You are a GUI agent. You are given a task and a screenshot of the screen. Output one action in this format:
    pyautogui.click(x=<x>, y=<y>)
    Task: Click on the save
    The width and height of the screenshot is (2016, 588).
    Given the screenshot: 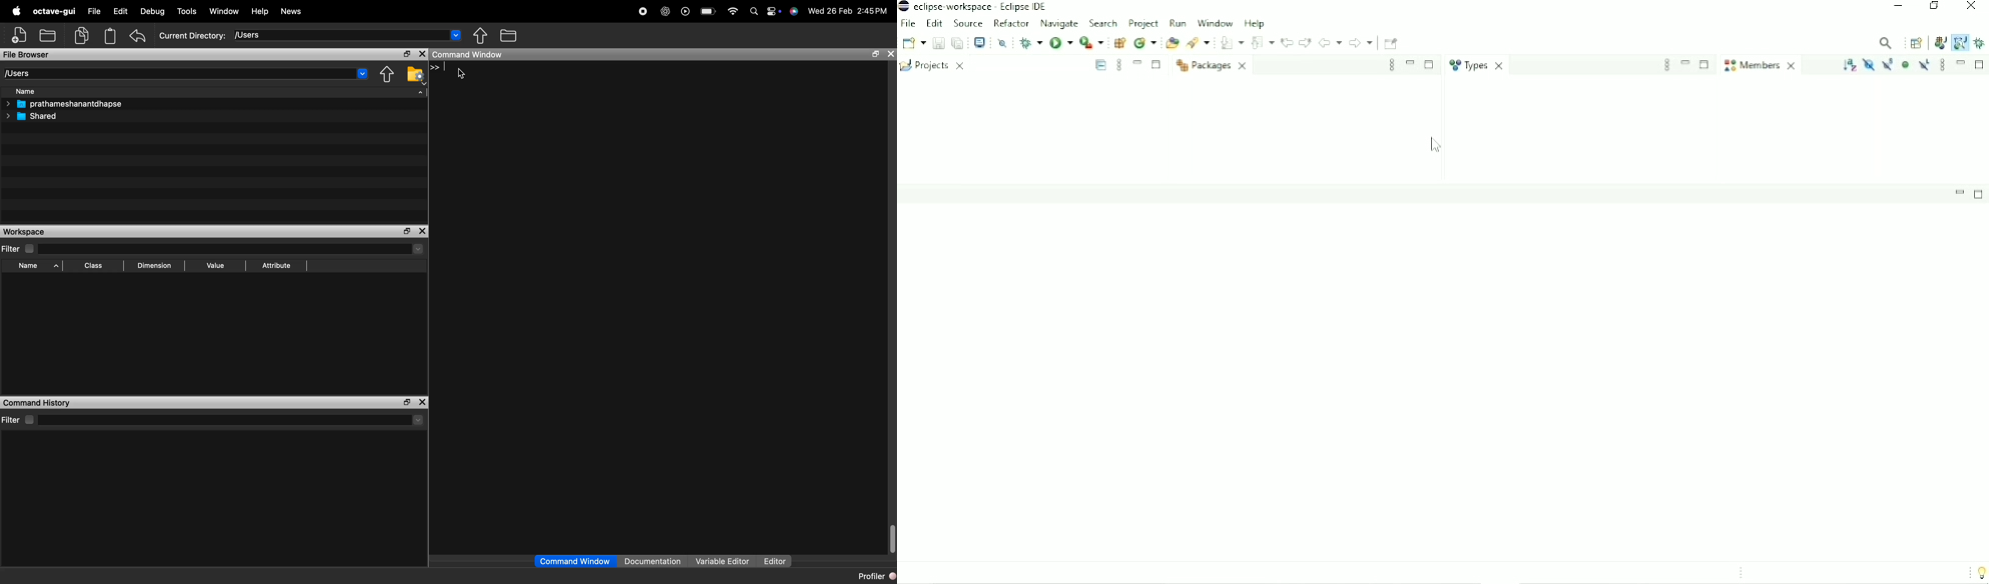 What is the action you would take?
    pyautogui.click(x=49, y=34)
    